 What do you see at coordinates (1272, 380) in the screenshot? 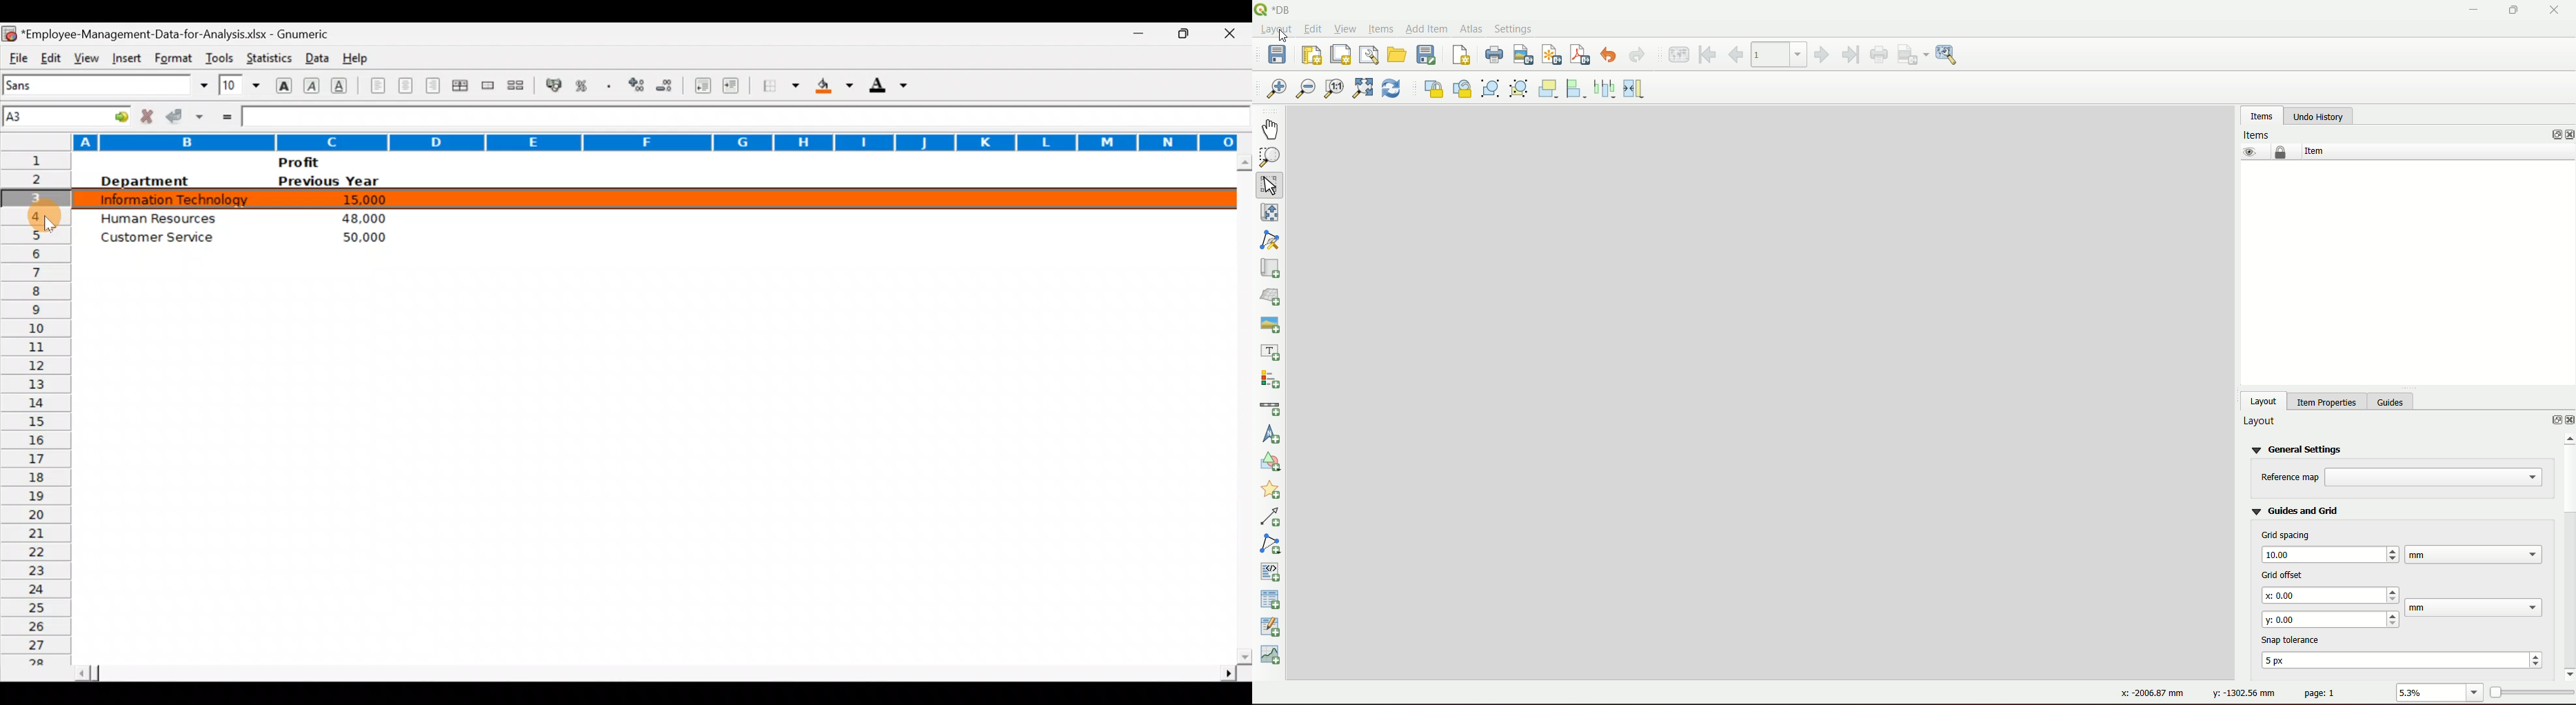
I see `add legend` at bounding box center [1272, 380].